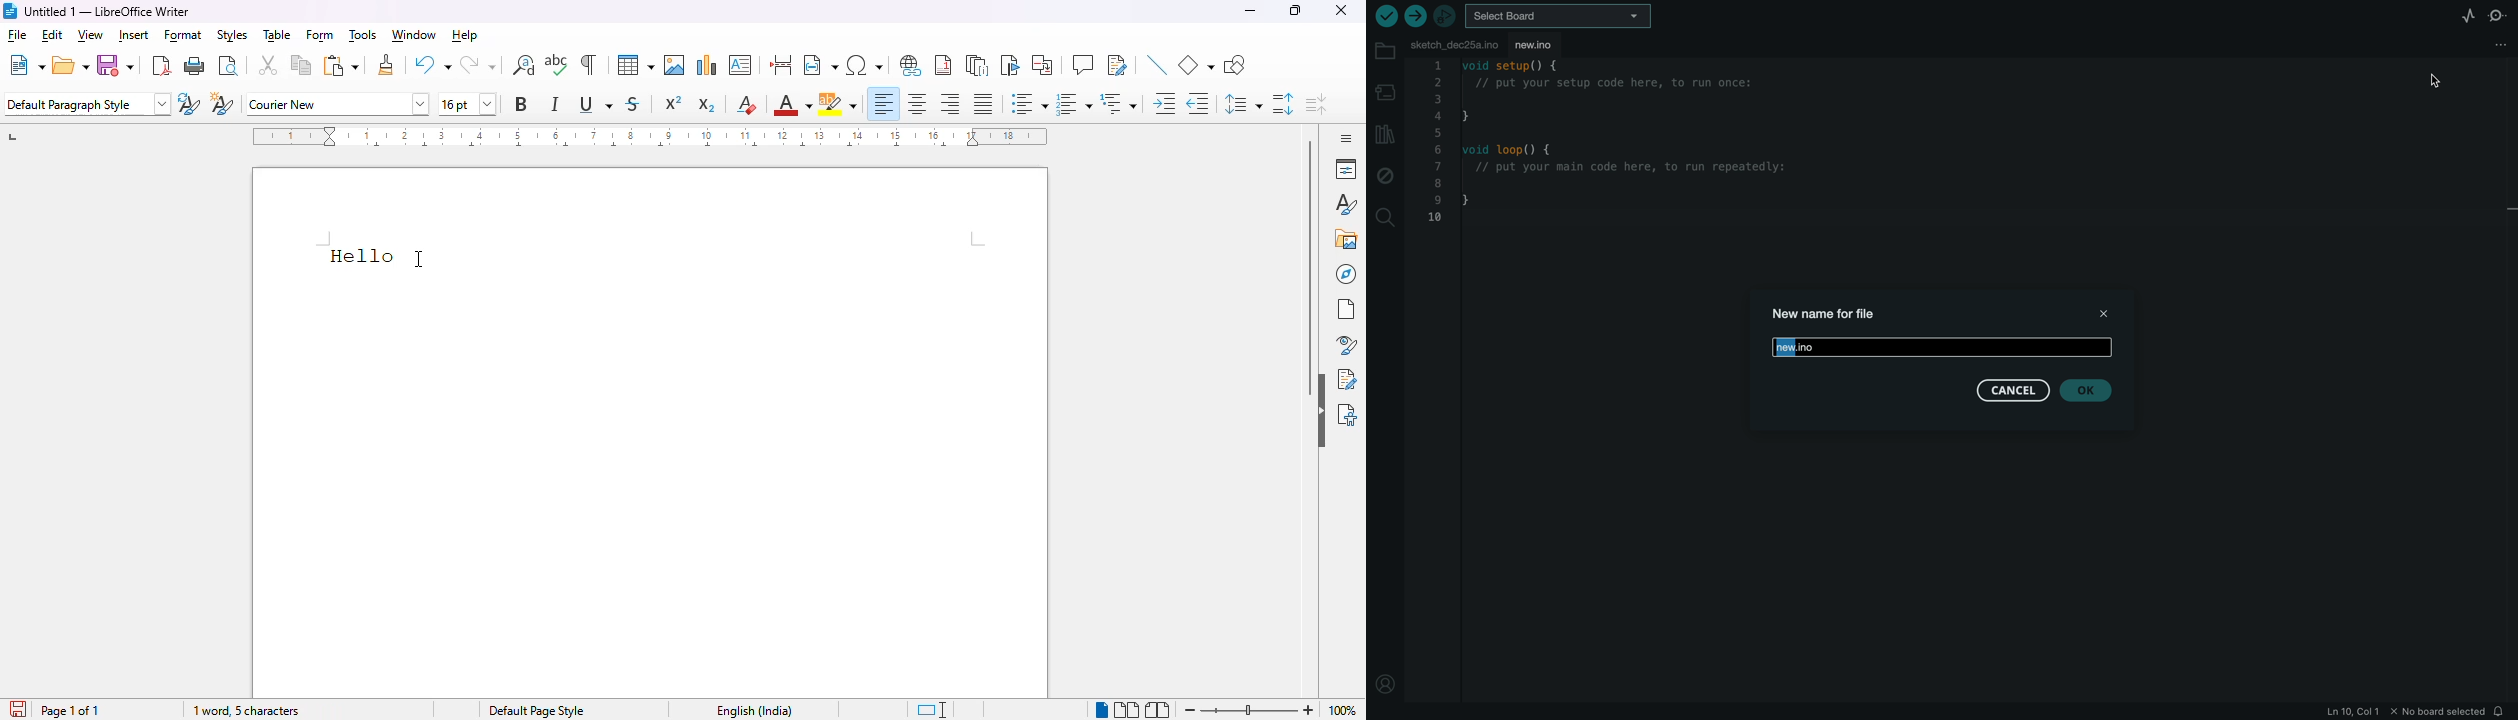 The height and width of the screenshot is (728, 2520). What do you see at coordinates (1454, 43) in the screenshot?
I see `file tab` at bounding box center [1454, 43].